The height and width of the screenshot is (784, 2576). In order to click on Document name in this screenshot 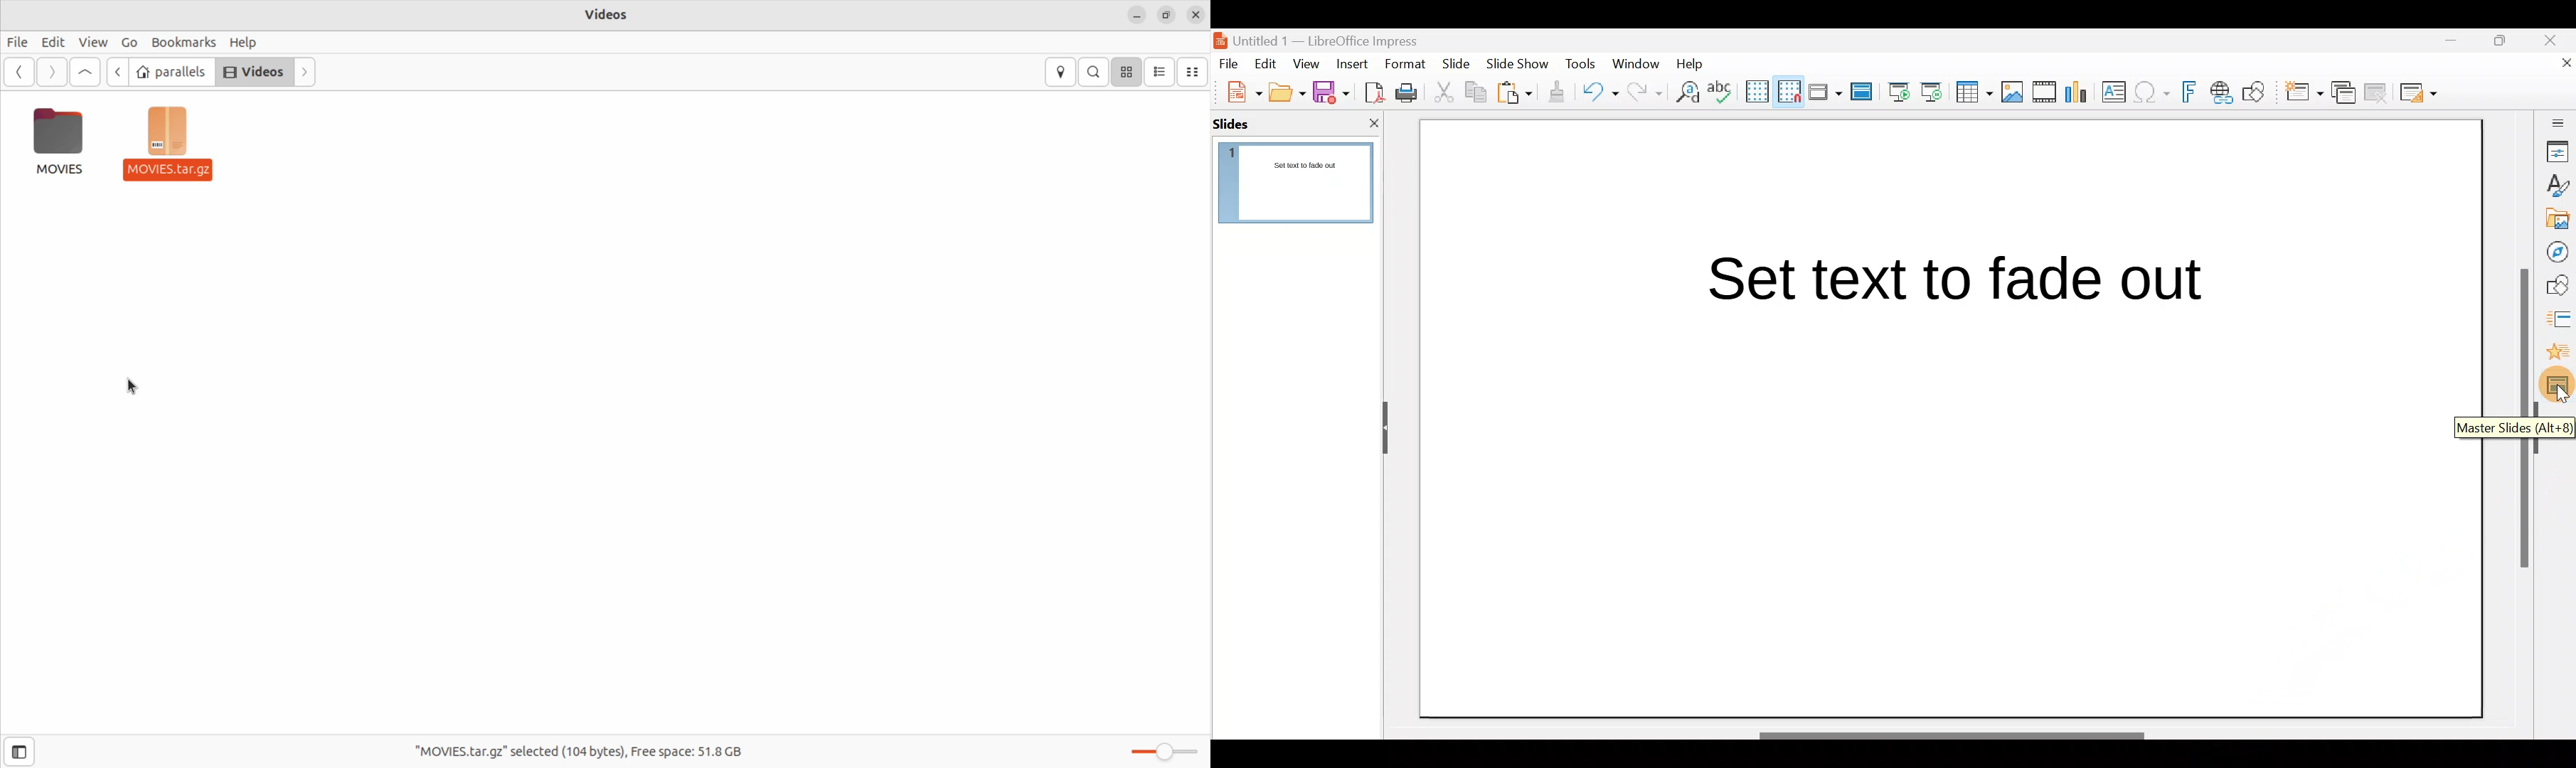, I will do `click(1326, 37)`.